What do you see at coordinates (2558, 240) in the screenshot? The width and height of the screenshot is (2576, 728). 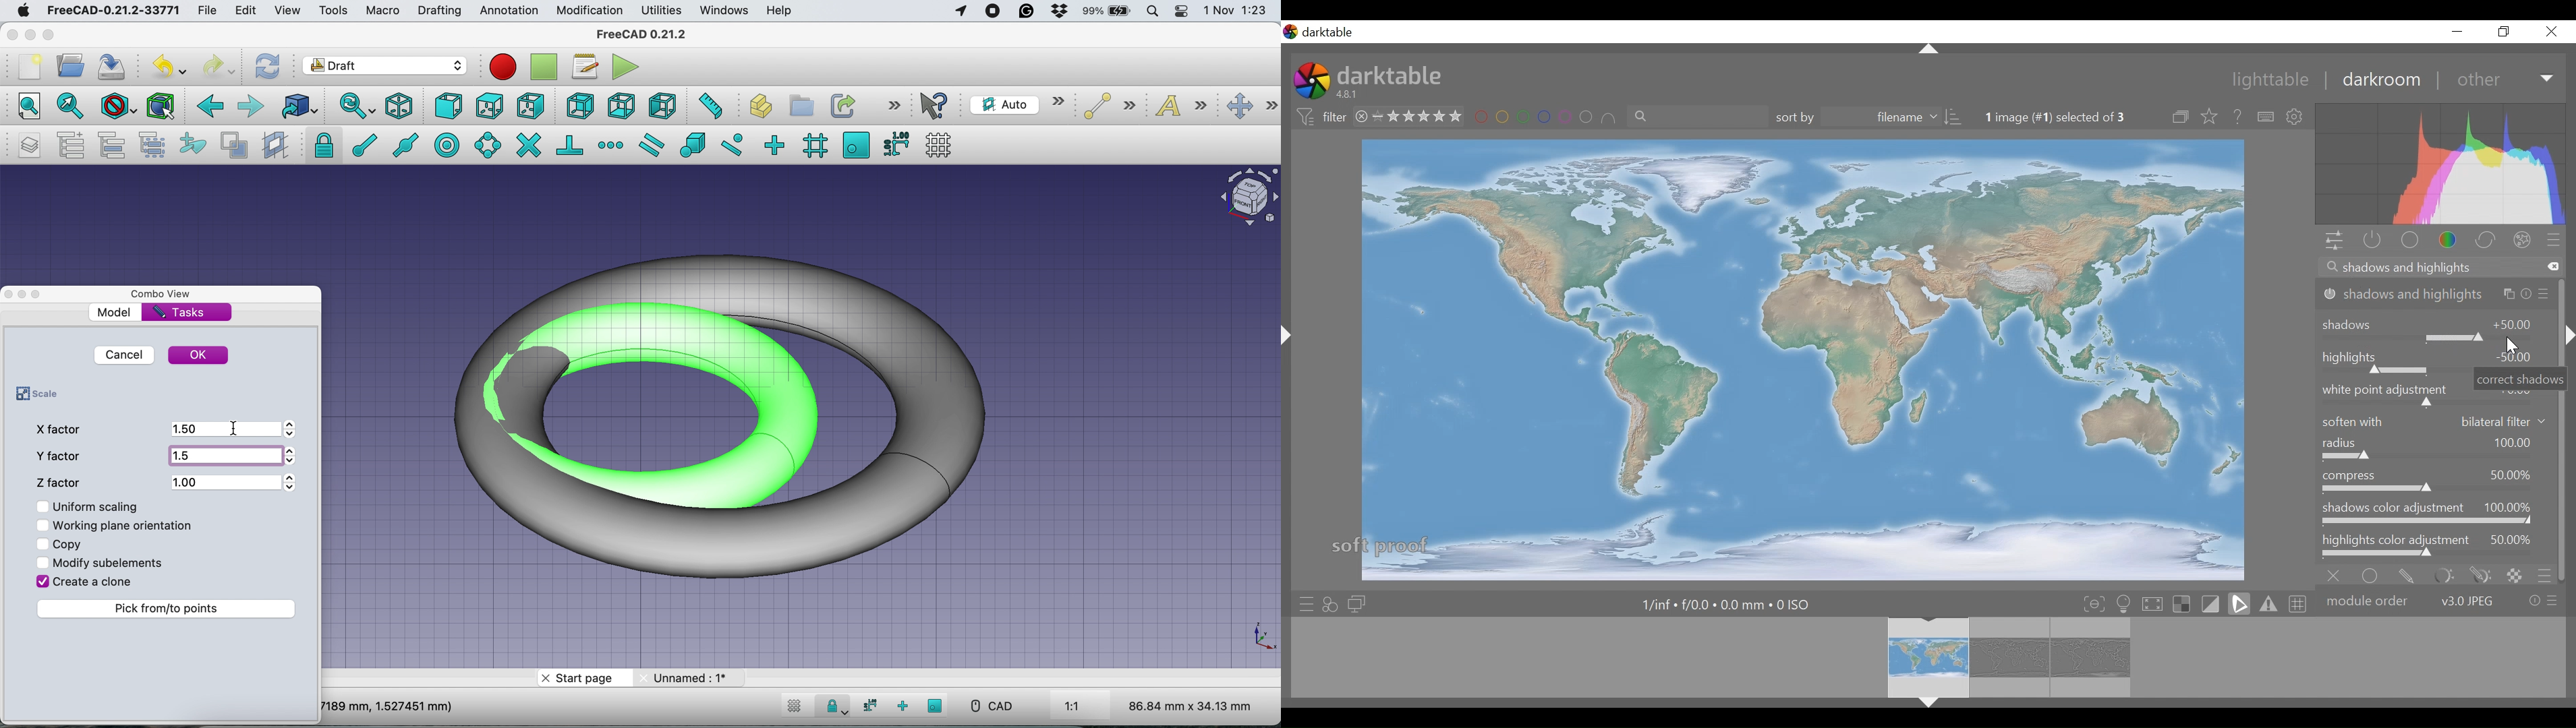 I see `presets` at bounding box center [2558, 240].